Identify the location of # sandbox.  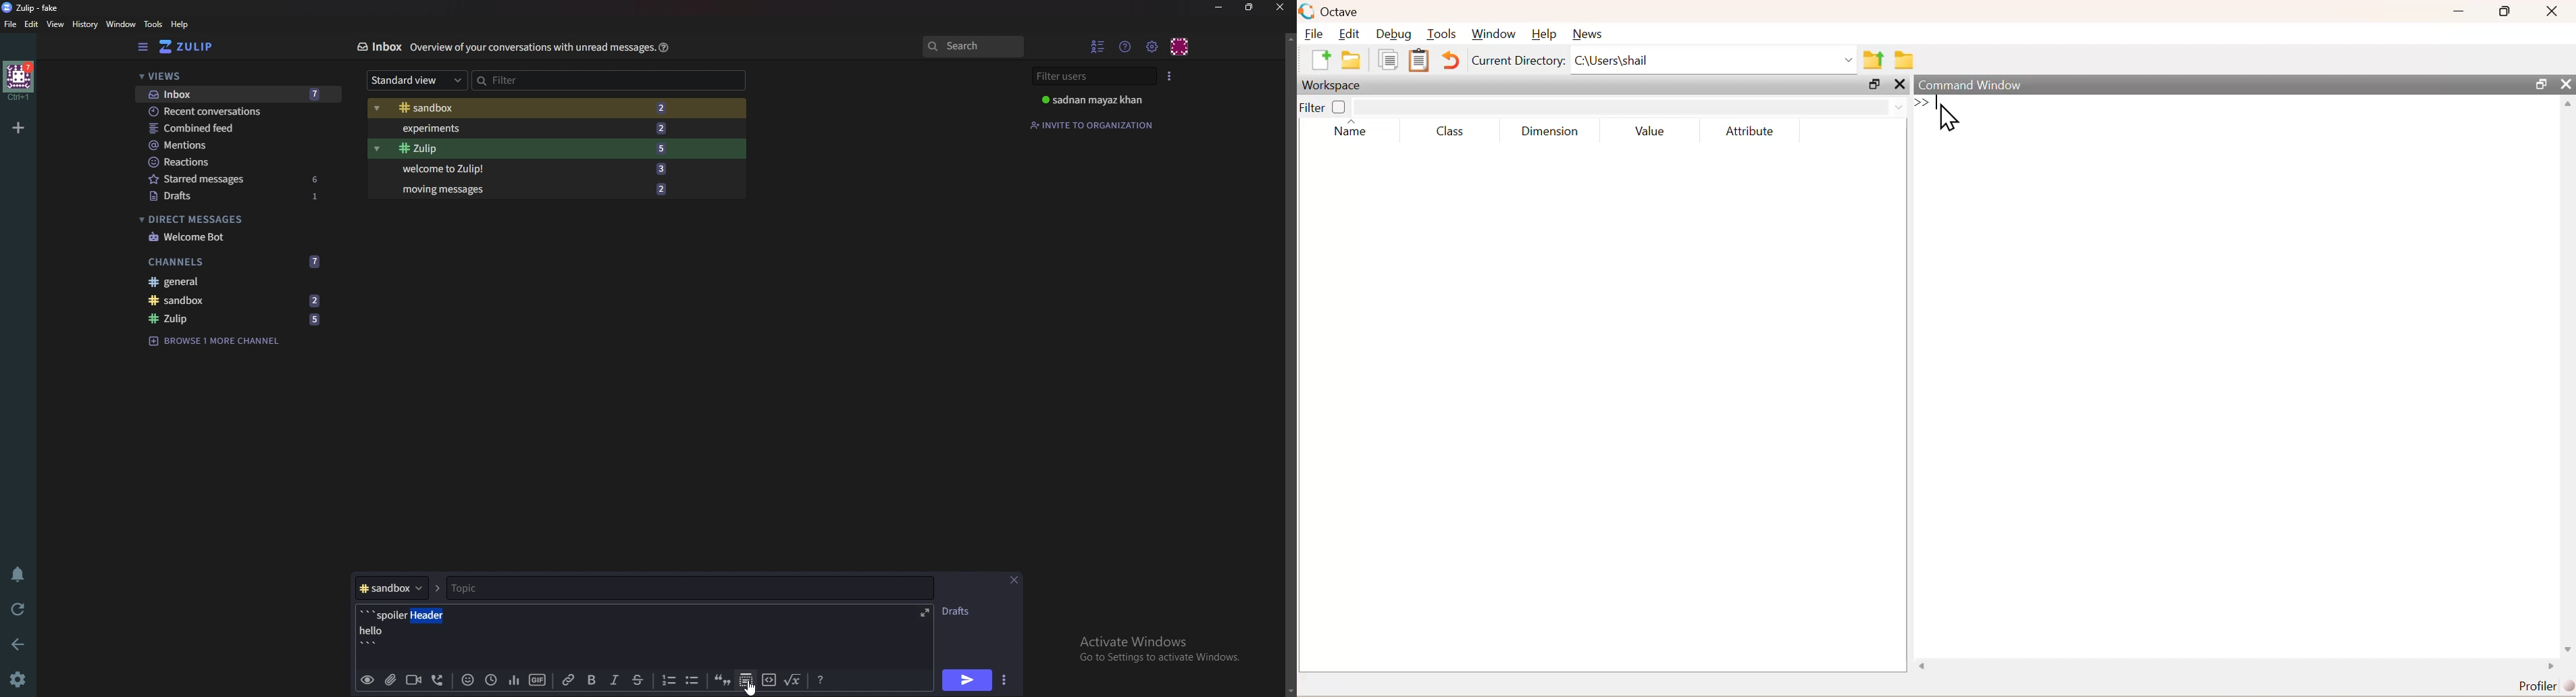
(398, 588).